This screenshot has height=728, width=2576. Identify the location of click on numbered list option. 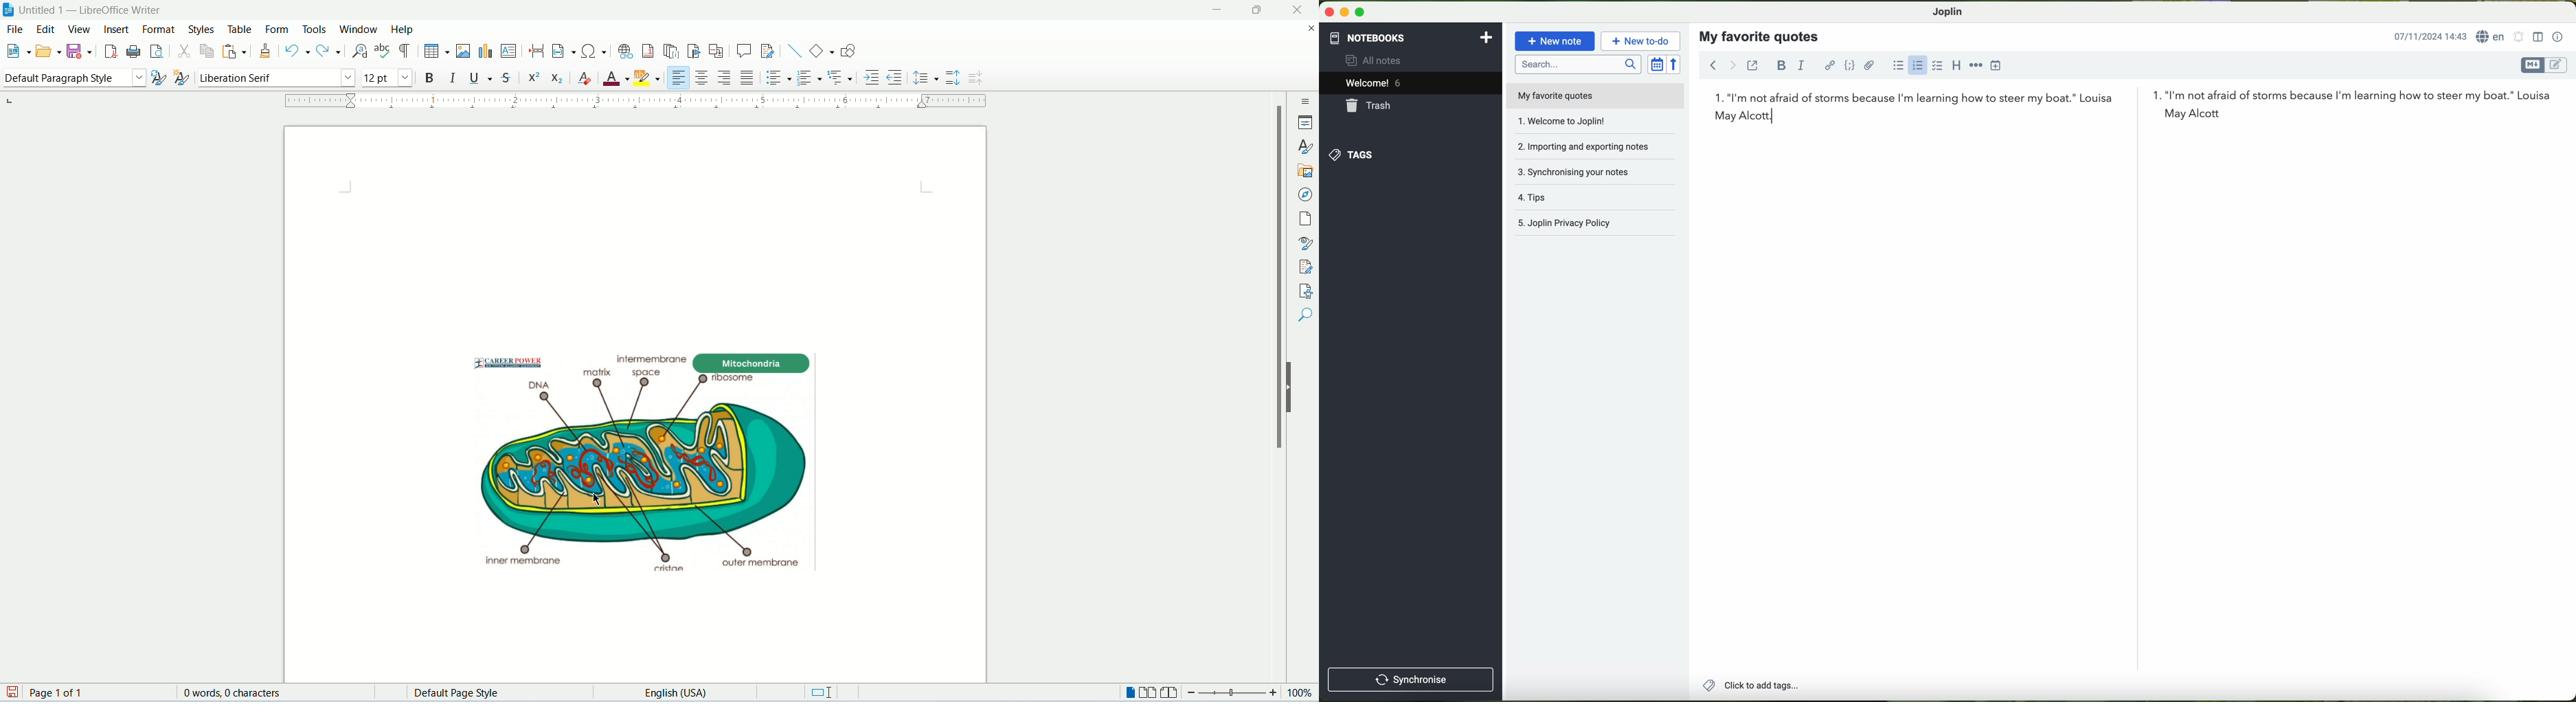
(1915, 68).